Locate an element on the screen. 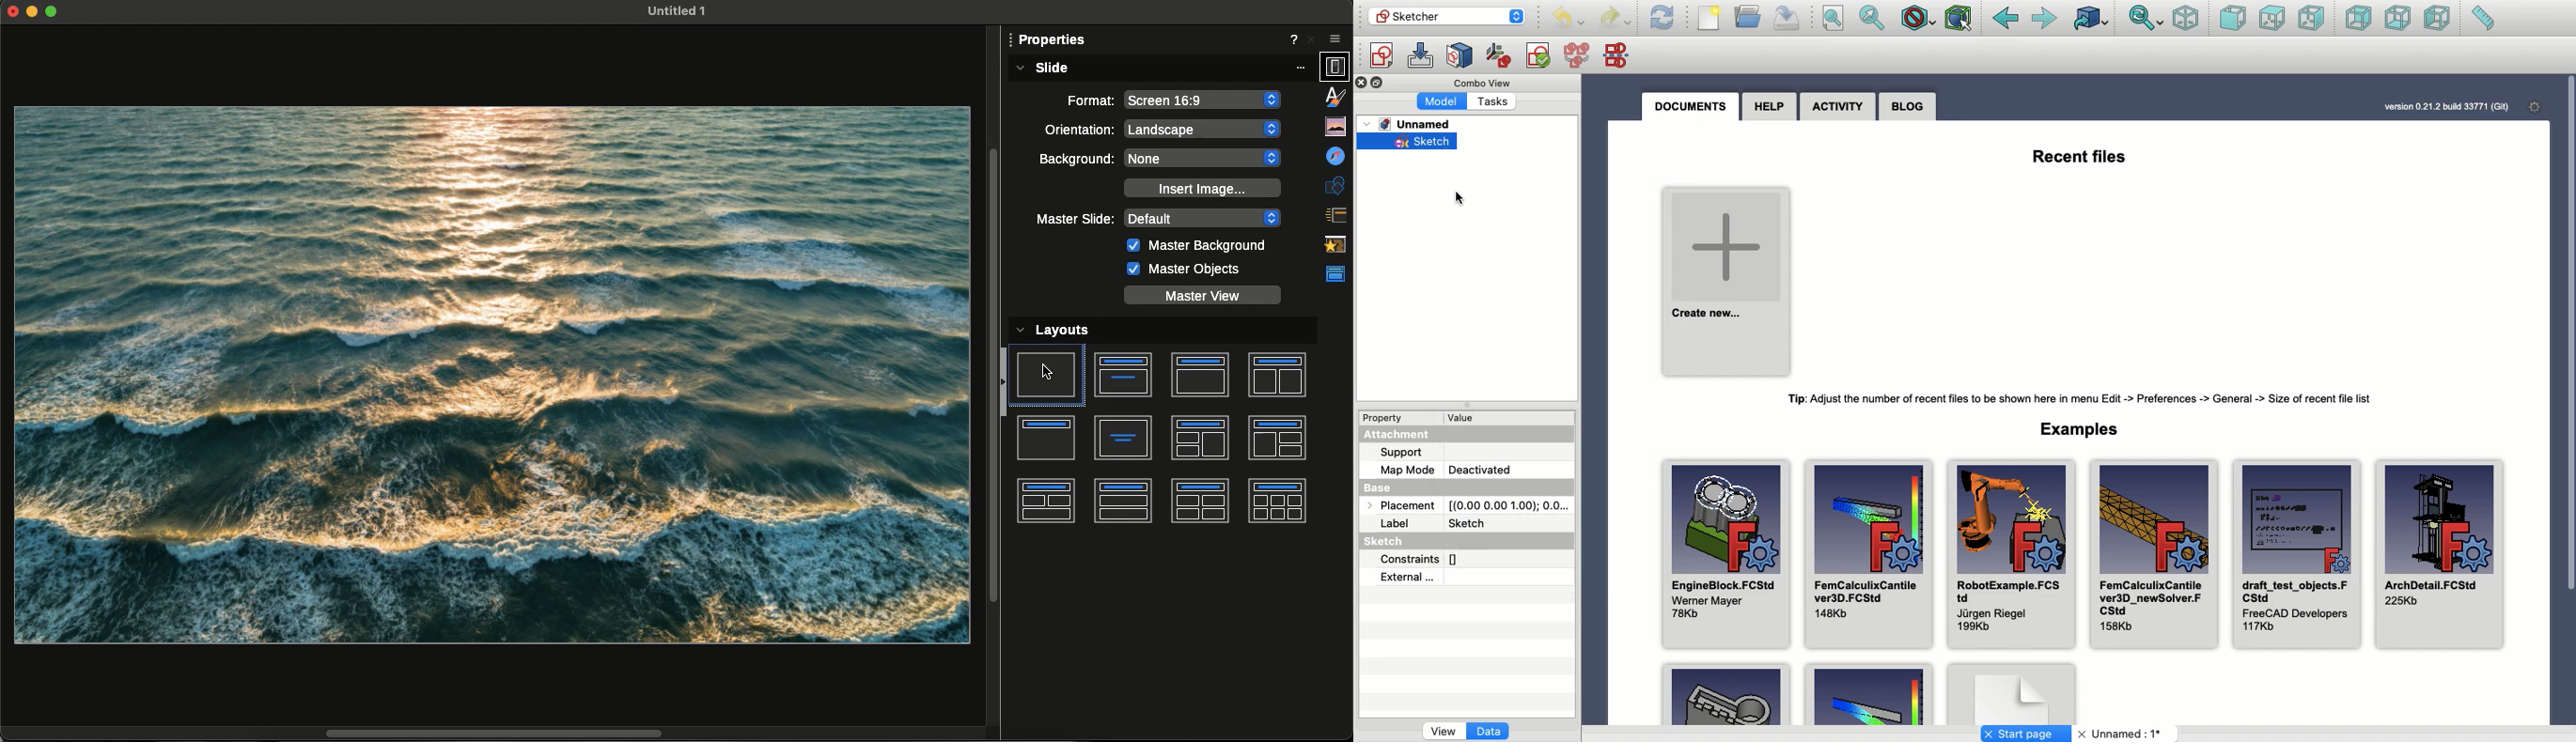  Fit all is located at coordinates (1832, 19).